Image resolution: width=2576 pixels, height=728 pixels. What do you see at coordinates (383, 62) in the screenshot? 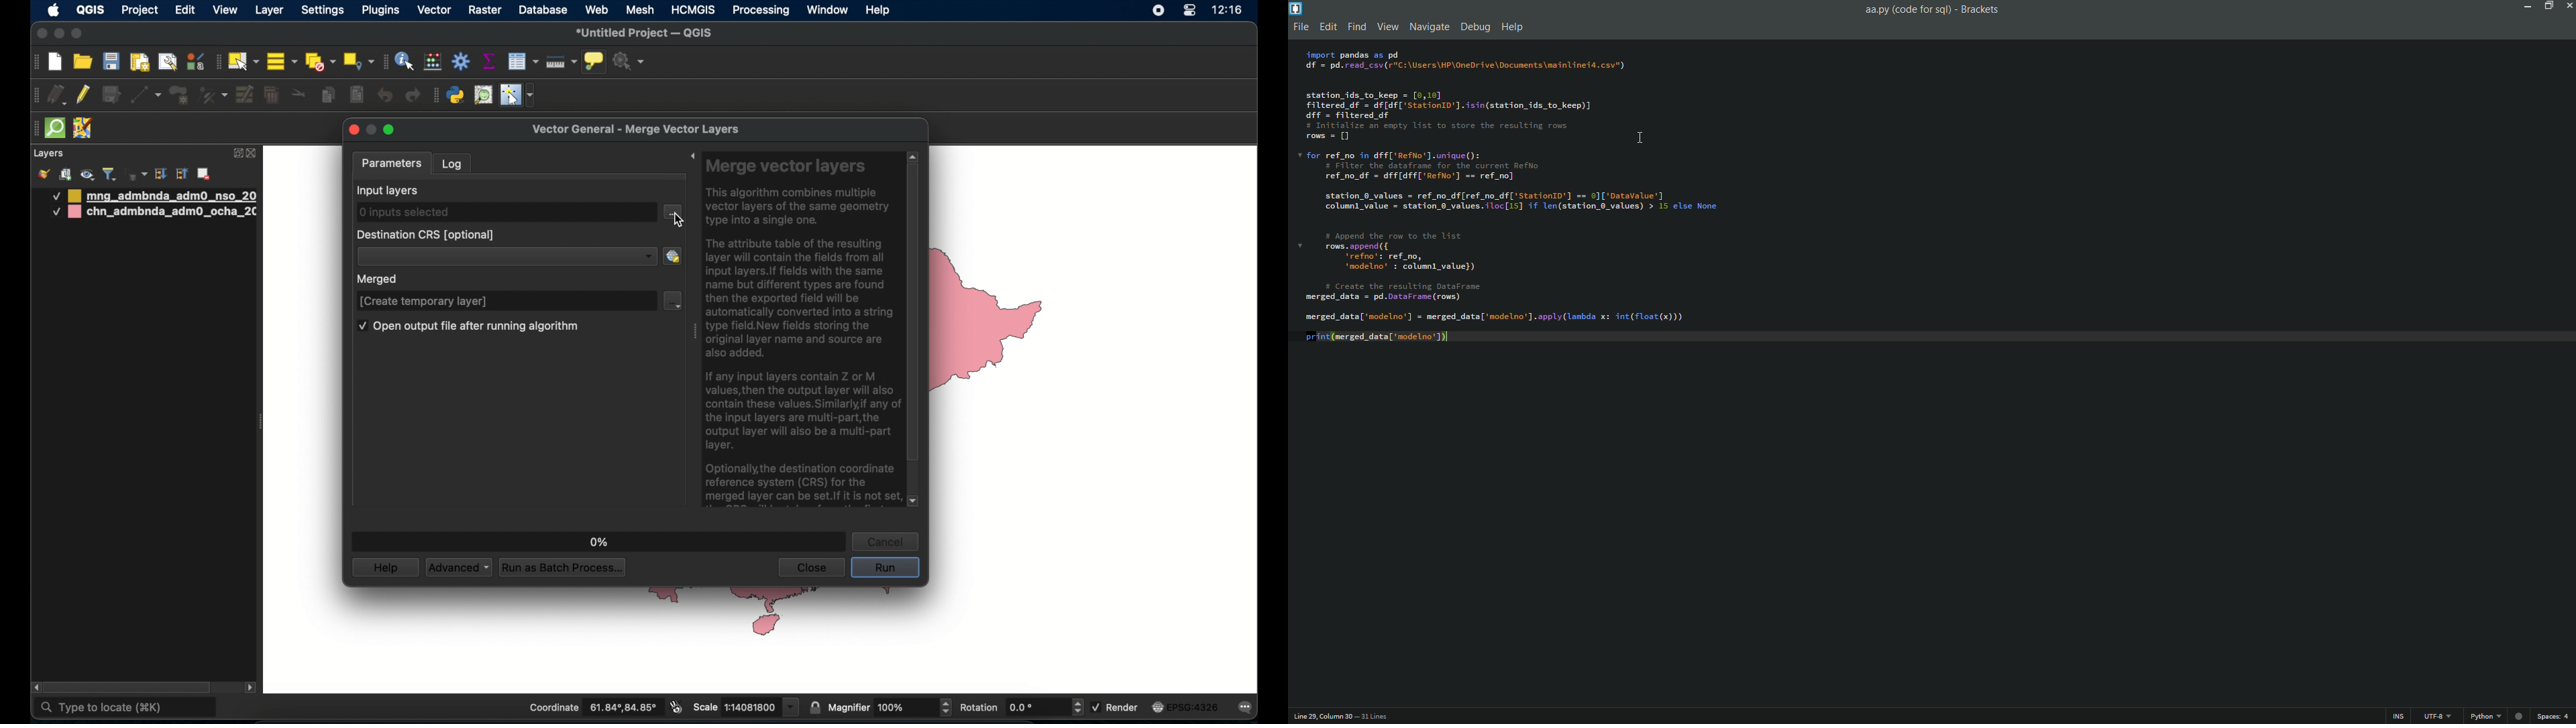
I see `attributes toolbar` at bounding box center [383, 62].